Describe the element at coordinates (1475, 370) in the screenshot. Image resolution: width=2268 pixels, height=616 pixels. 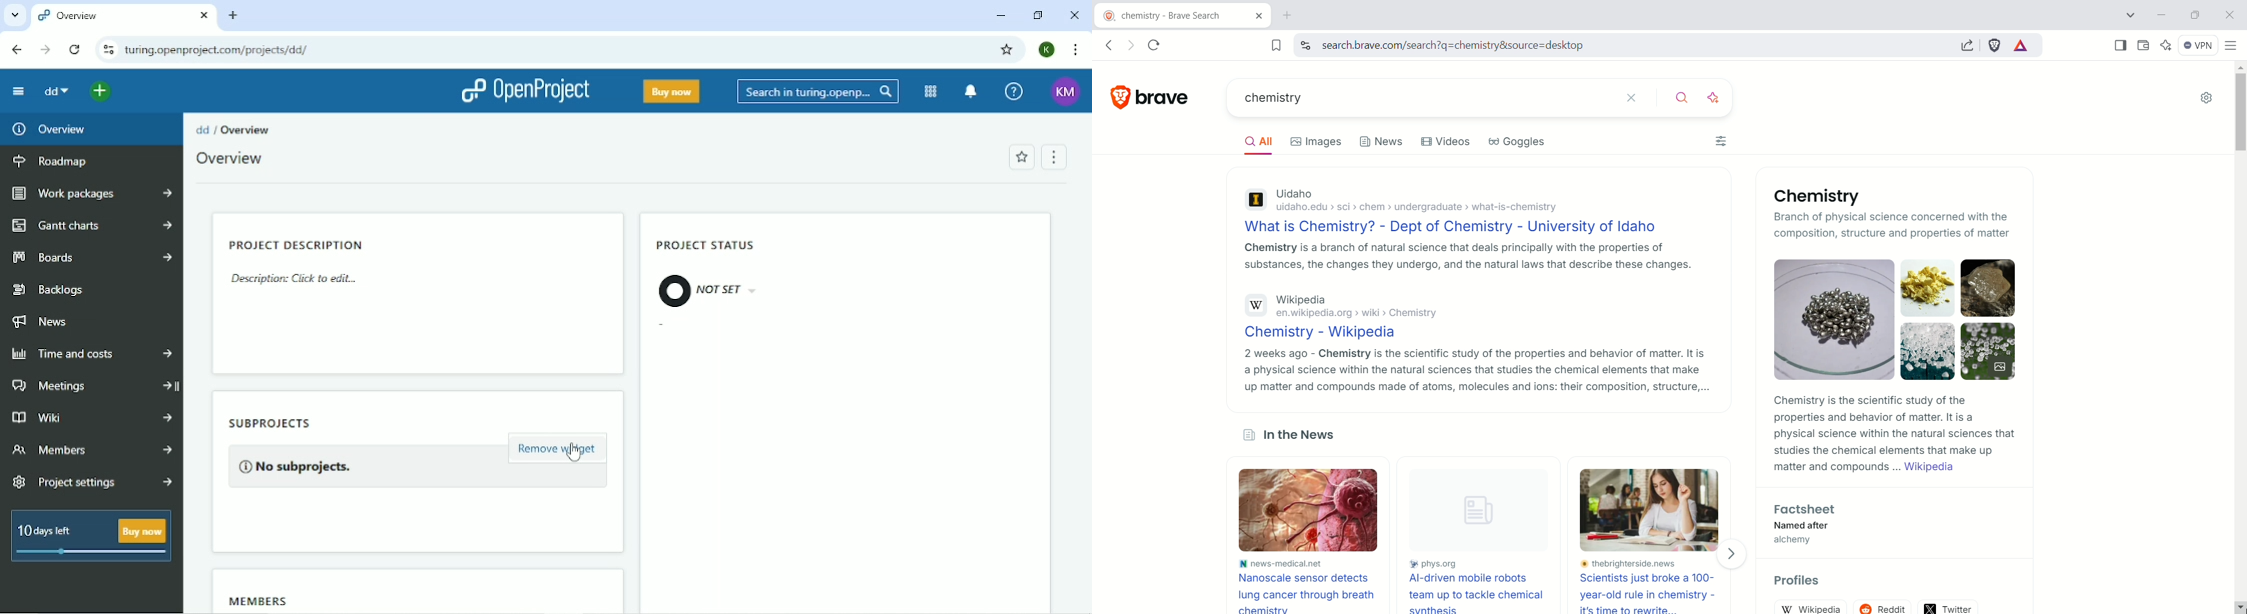
I see `2 weeks ago - Chemistry is the scientific study of the properties and behavior of matter. It is a physical science within the natural sciences that studies the chemical elements that make up matter and compounds made of atoms, molecules and ions: their composition, structure,` at that location.